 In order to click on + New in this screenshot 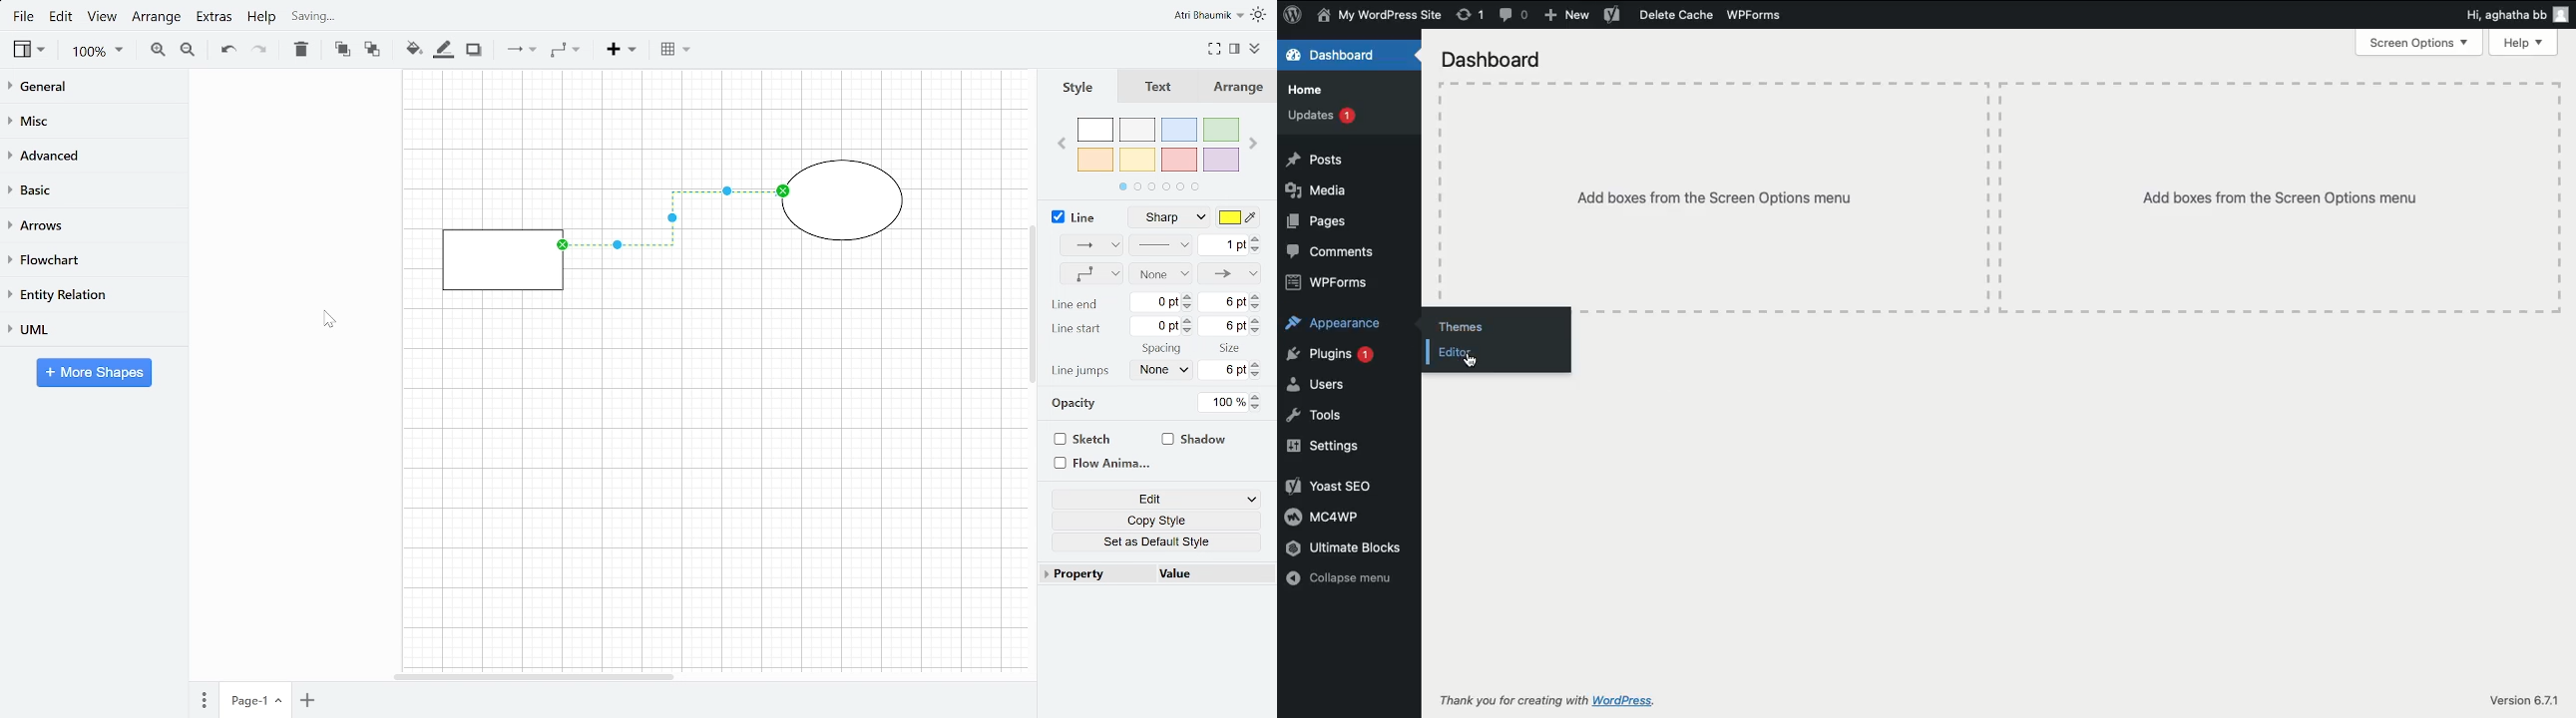, I will do `click(1569, 14)`.